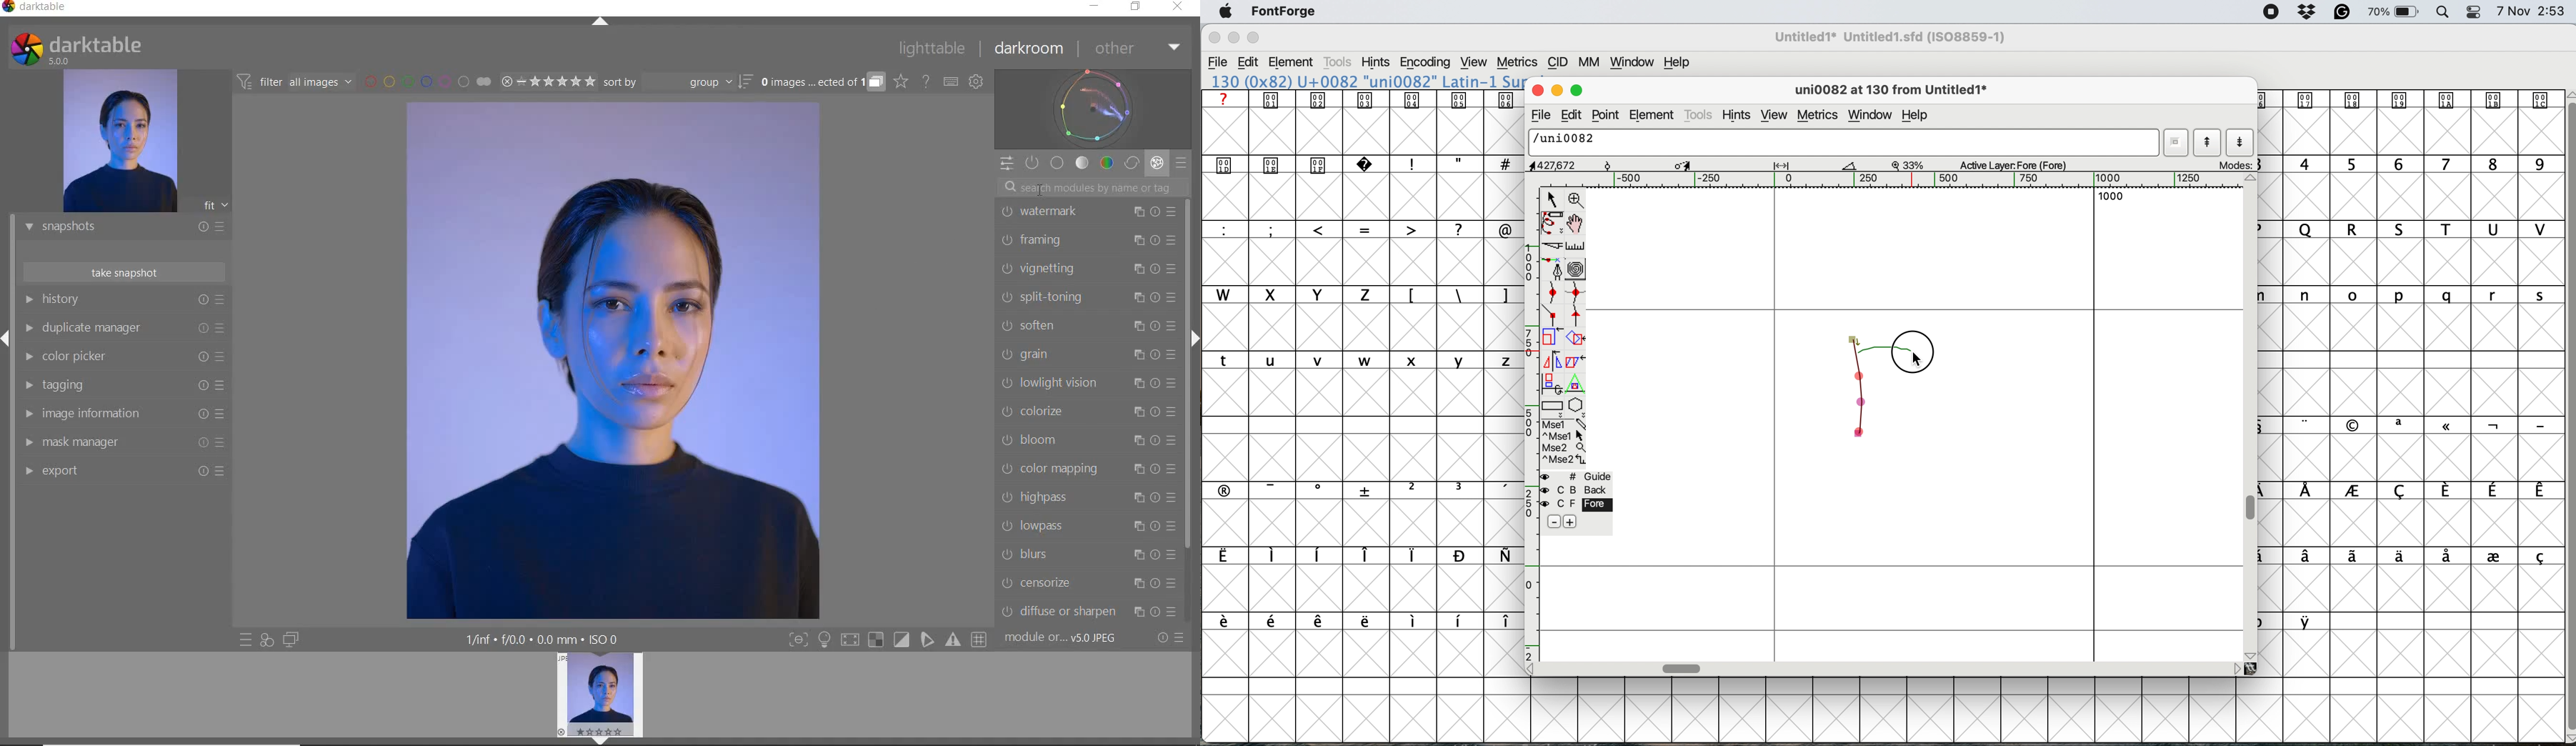 This screenshot has width=2576, height=756. What do you see at coordinates (1087, 468) in the screenshot?
I see `COLOR MAPPING` at bounding box center [1087, 468].